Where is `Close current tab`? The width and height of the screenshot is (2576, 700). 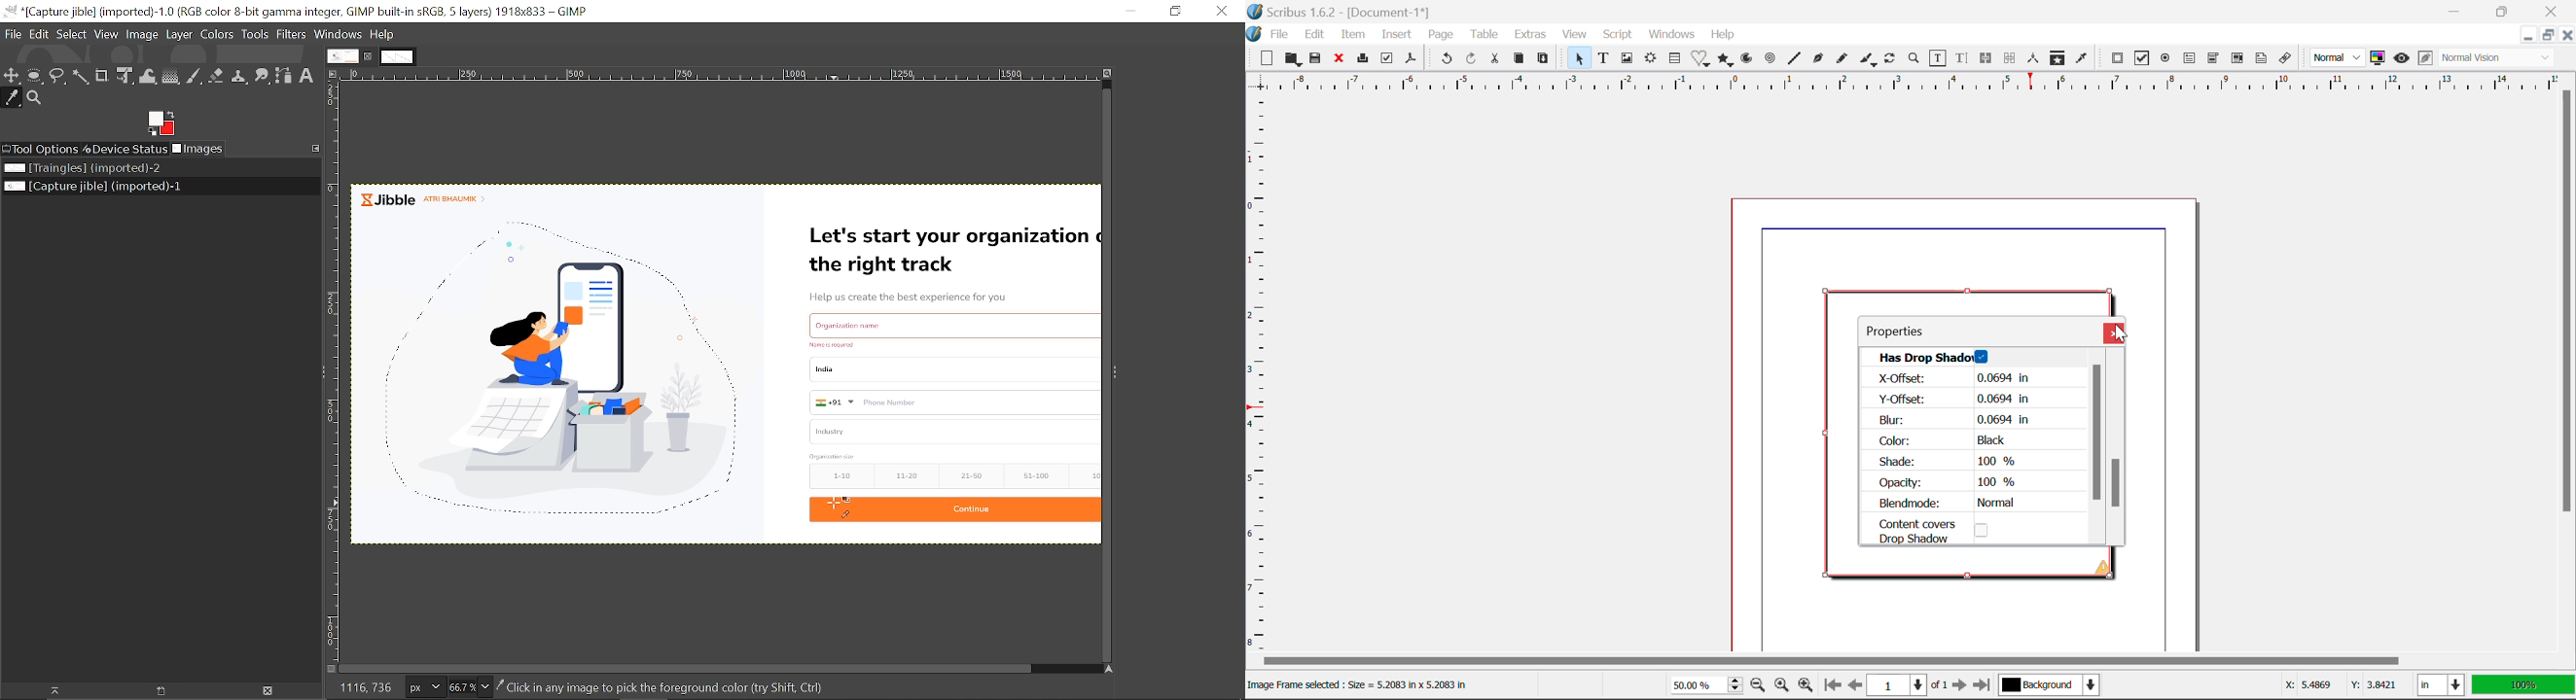
Close current tab is located at coordinates (369, 56).